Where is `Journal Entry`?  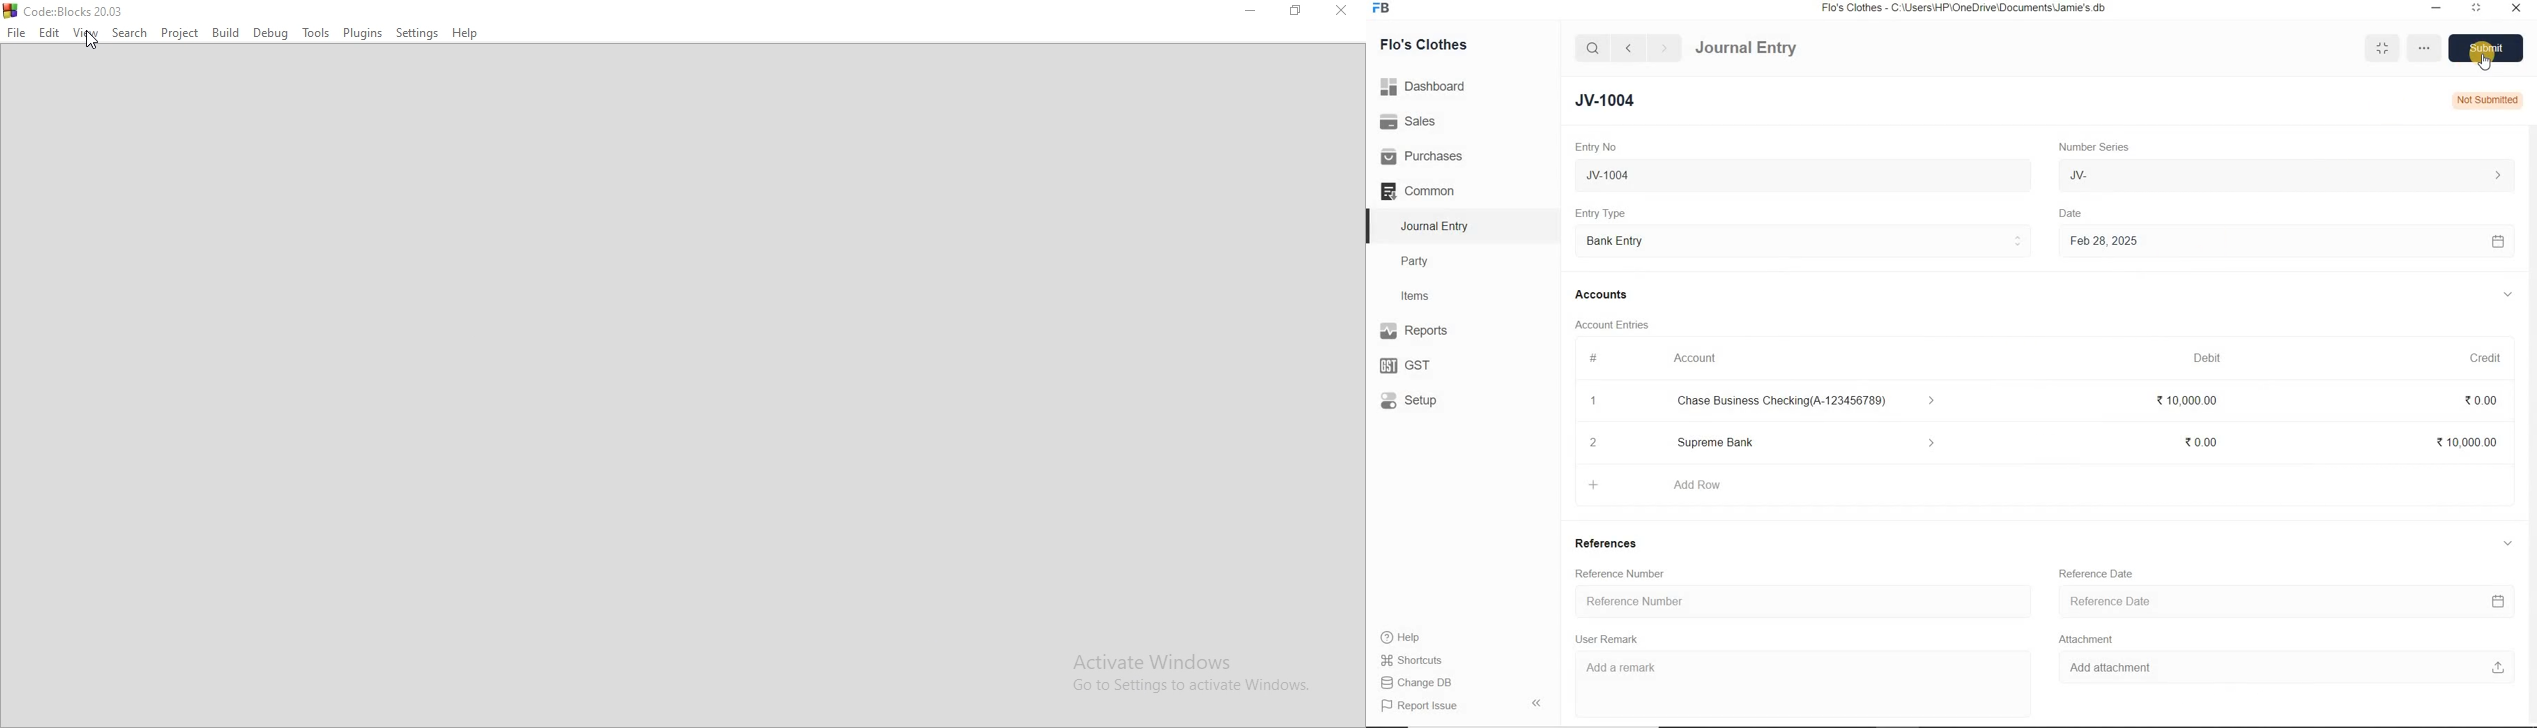 Journal Entry is located at coordinates (1771, 46).